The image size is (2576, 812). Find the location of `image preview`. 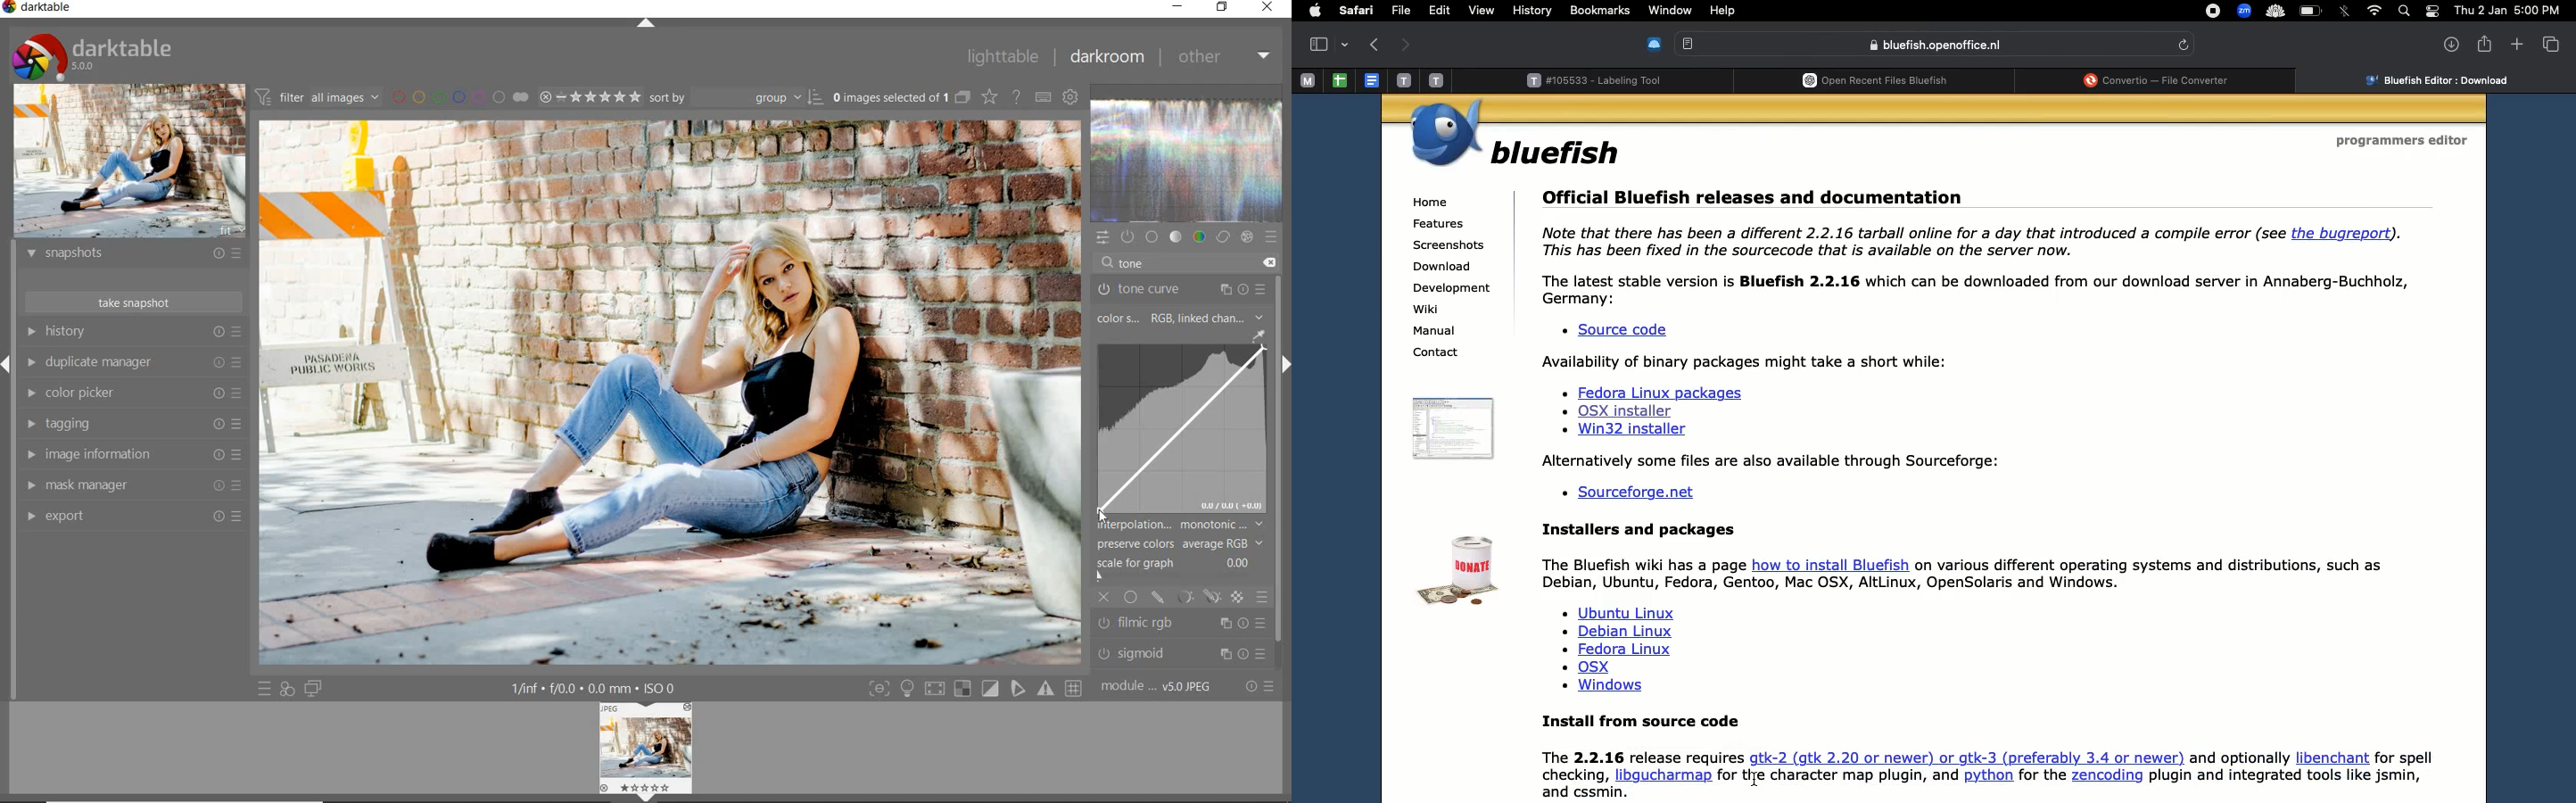

image preview is located at coordinates (128, 162).